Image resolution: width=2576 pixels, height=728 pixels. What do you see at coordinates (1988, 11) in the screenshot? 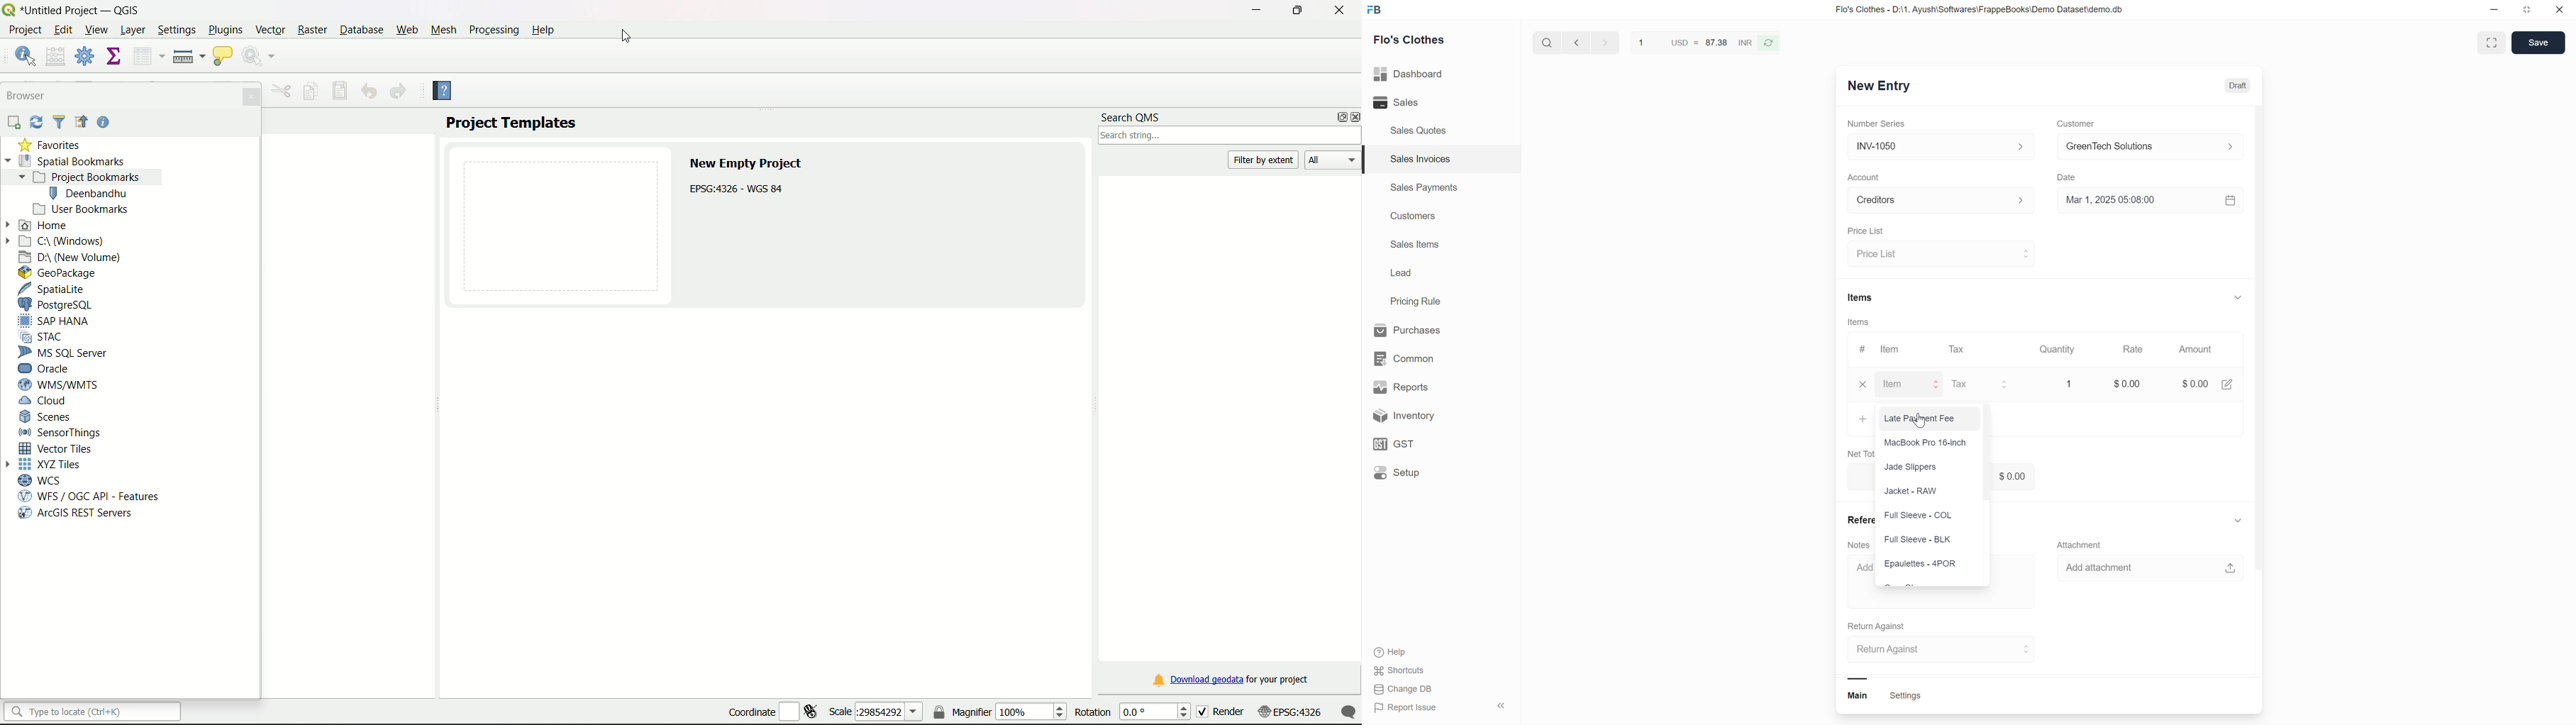
I see `Flo's Clothes - D:\1. Ayush\Softwares\FrappeBooks\Demo Dataset\demo.db` at bounding box center [1988, 11].